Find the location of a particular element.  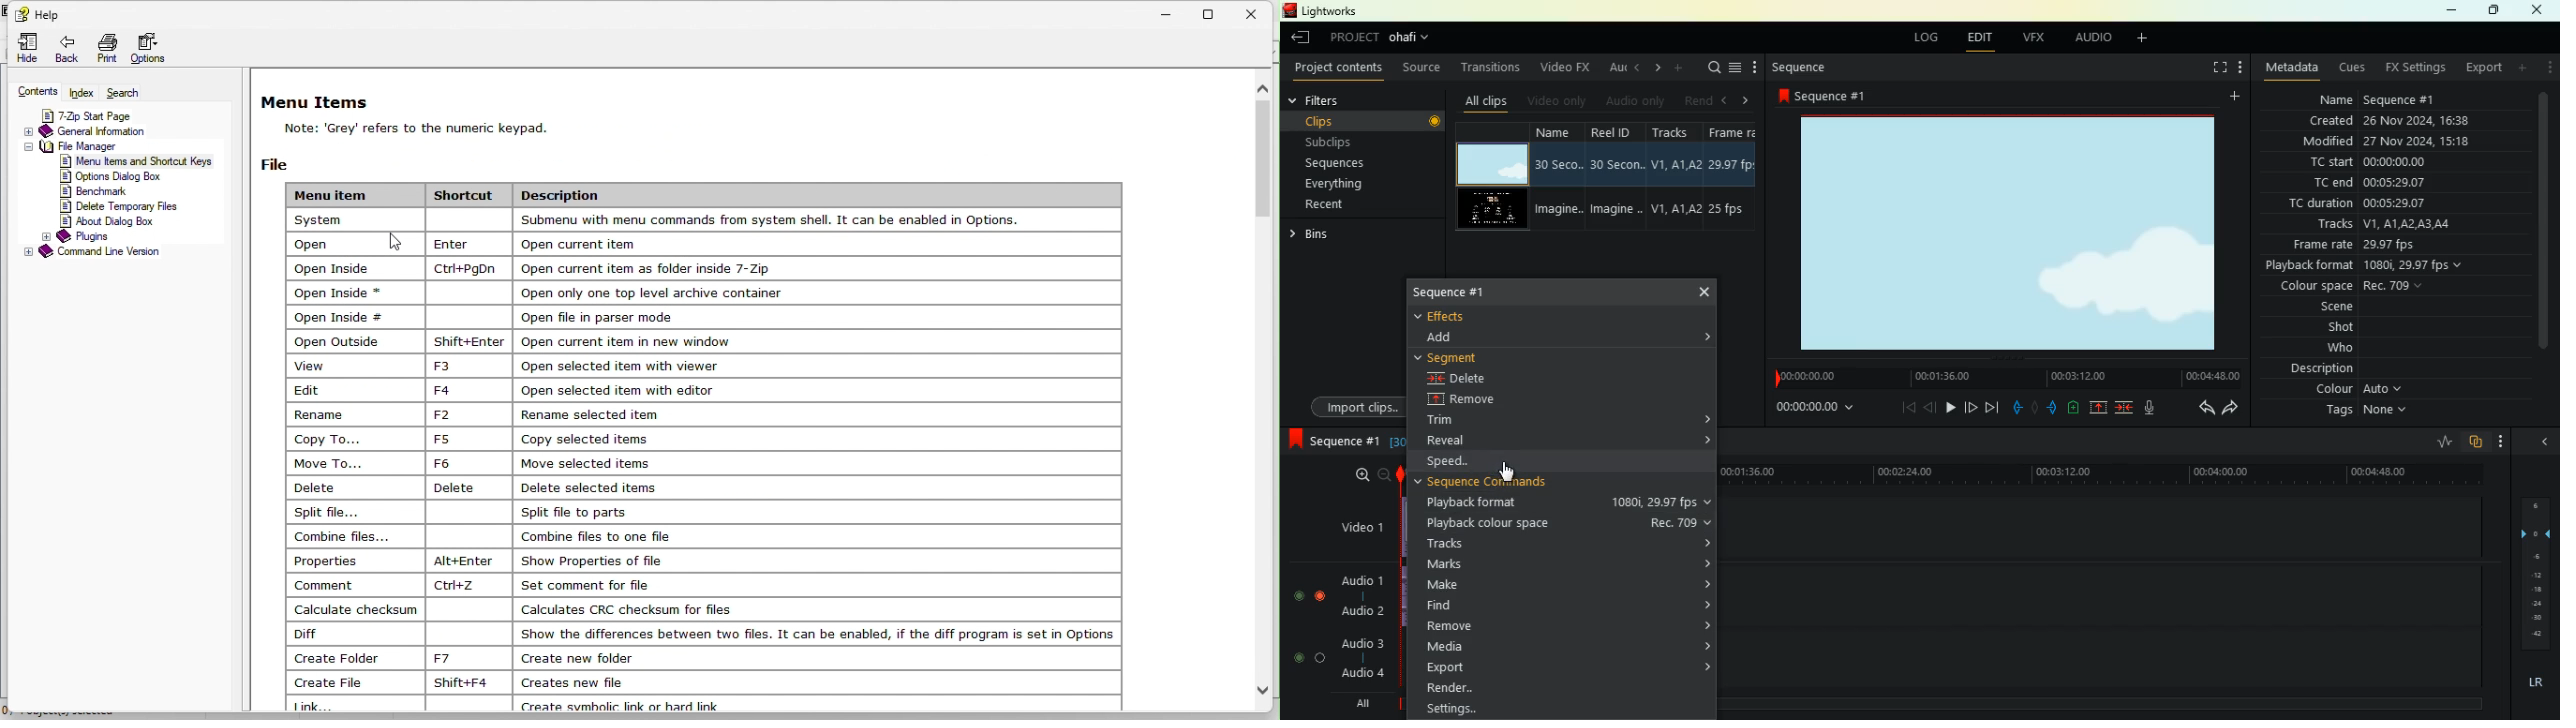

find is located at coordinates (1569, 607).